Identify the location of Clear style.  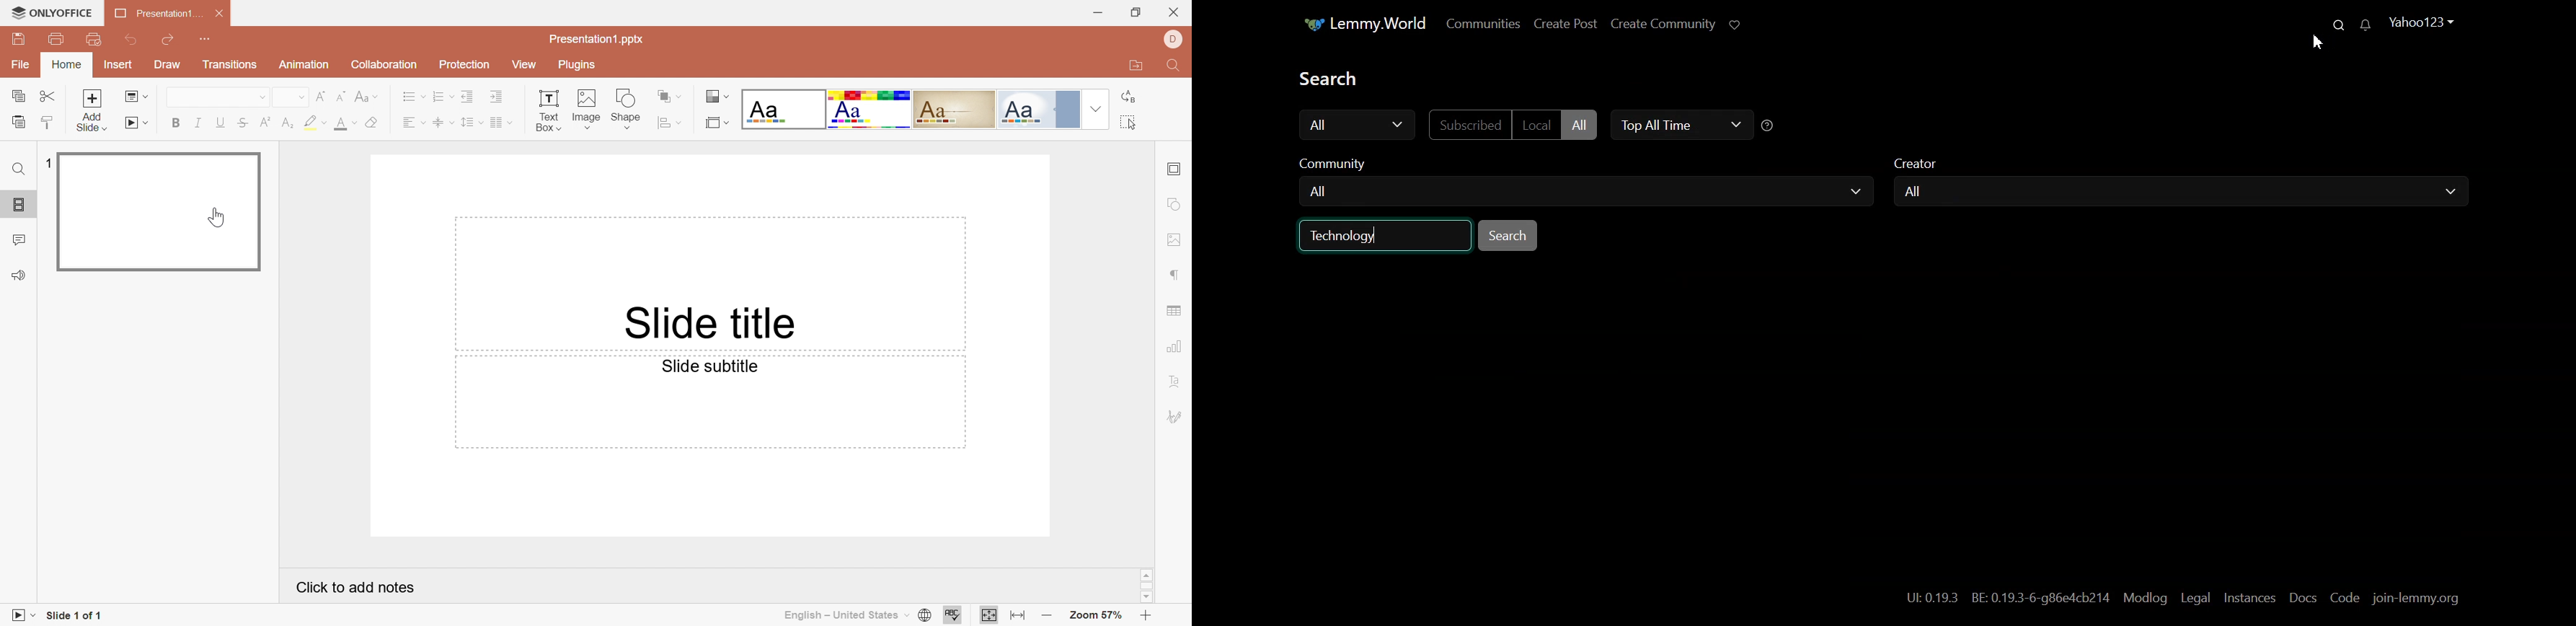
(375, 122).